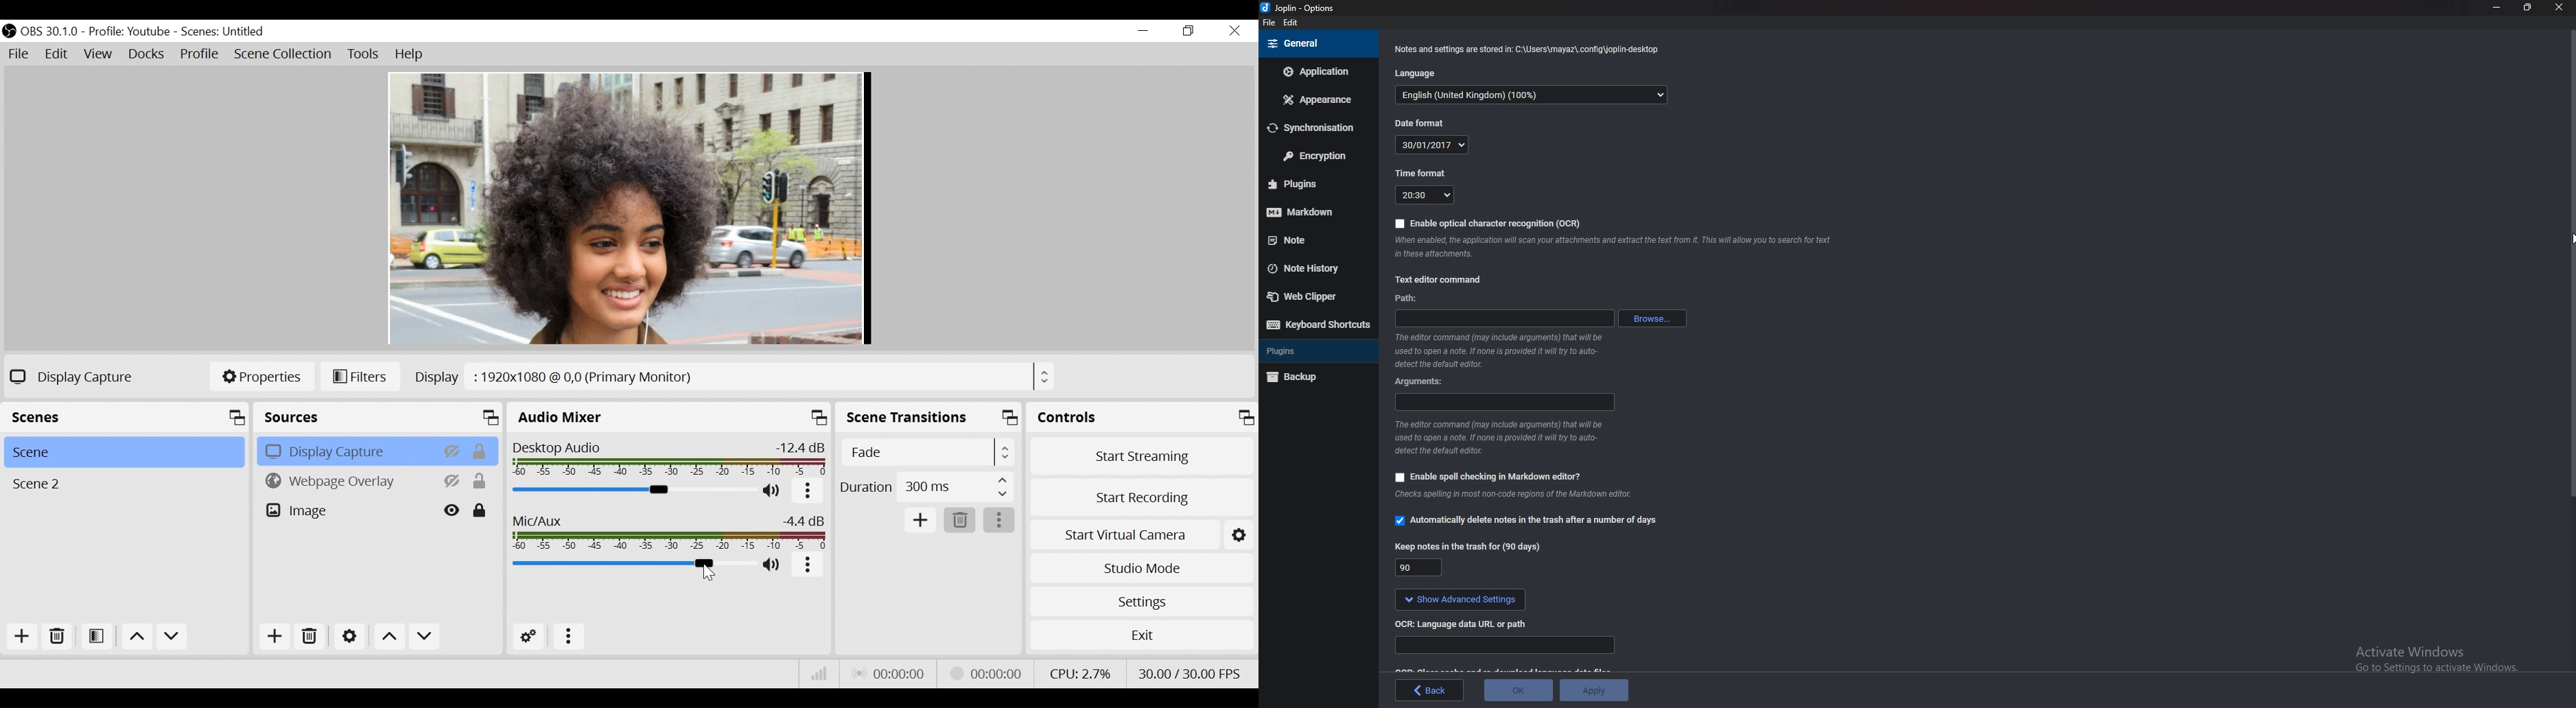 The height and width of the screenshot is (728, 2576). I want to click on 20:30, so click(1424, 193).